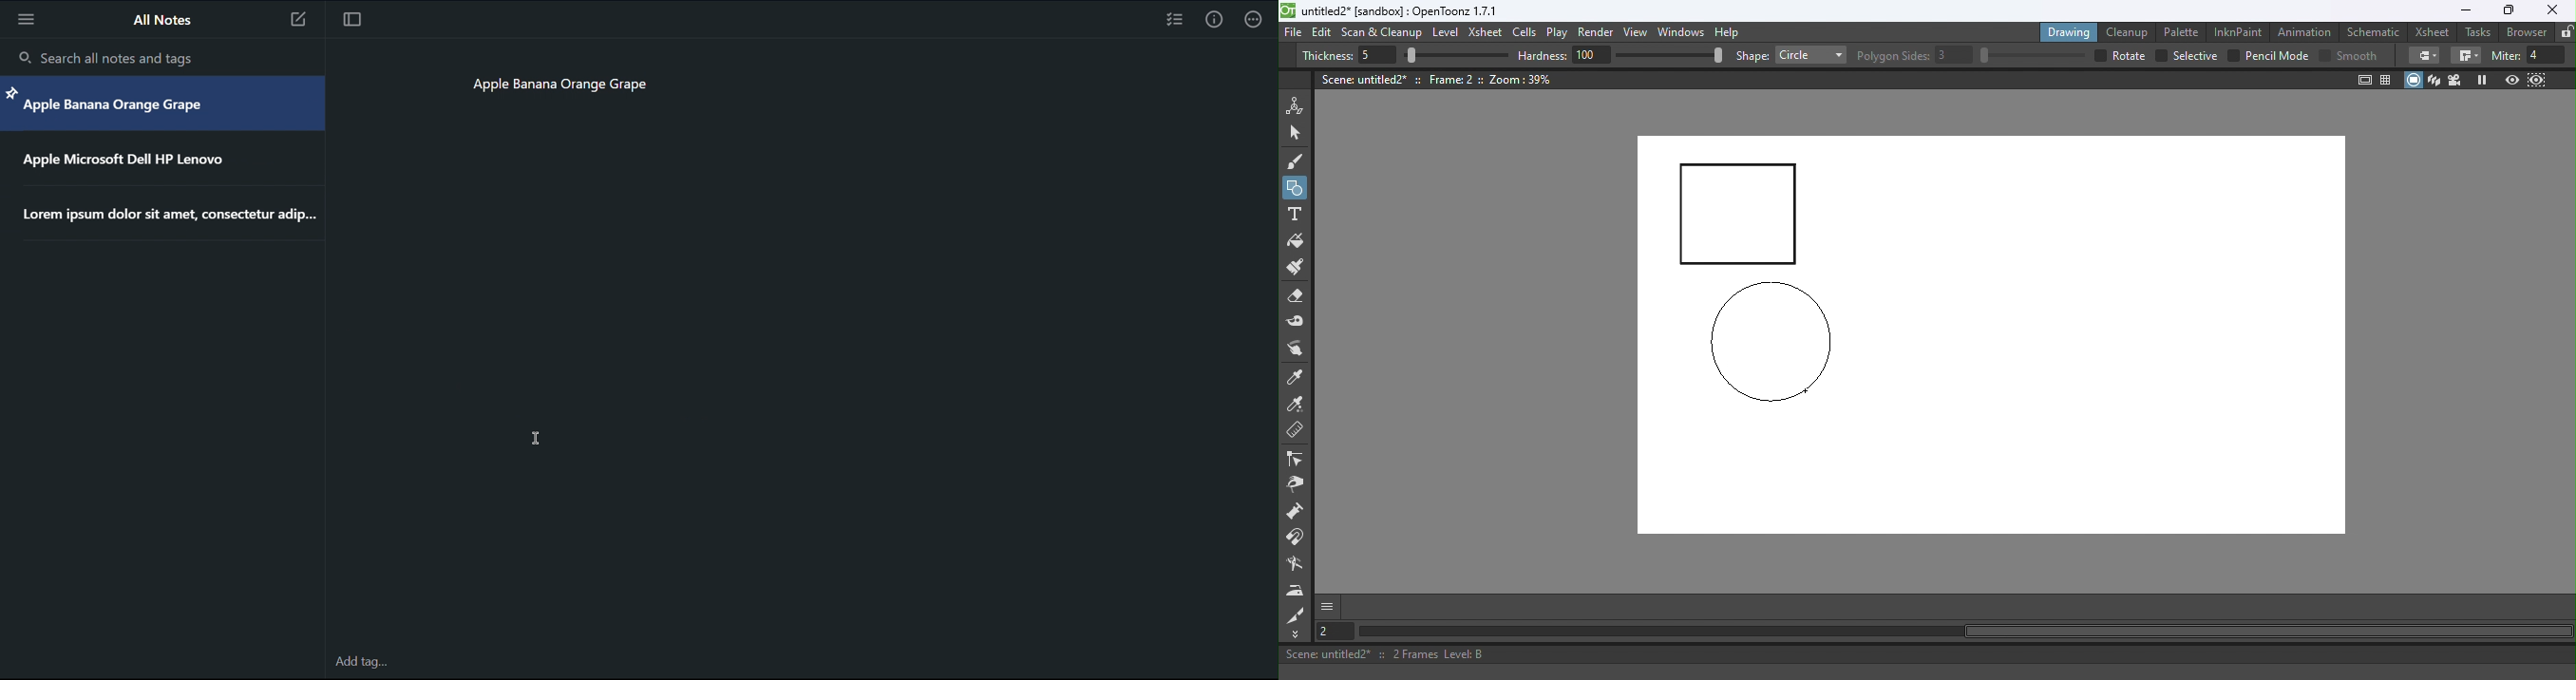 This screenshot has width=2576, height=700. I want to click on Apple Banana Orange Grape, so click(559, 82).